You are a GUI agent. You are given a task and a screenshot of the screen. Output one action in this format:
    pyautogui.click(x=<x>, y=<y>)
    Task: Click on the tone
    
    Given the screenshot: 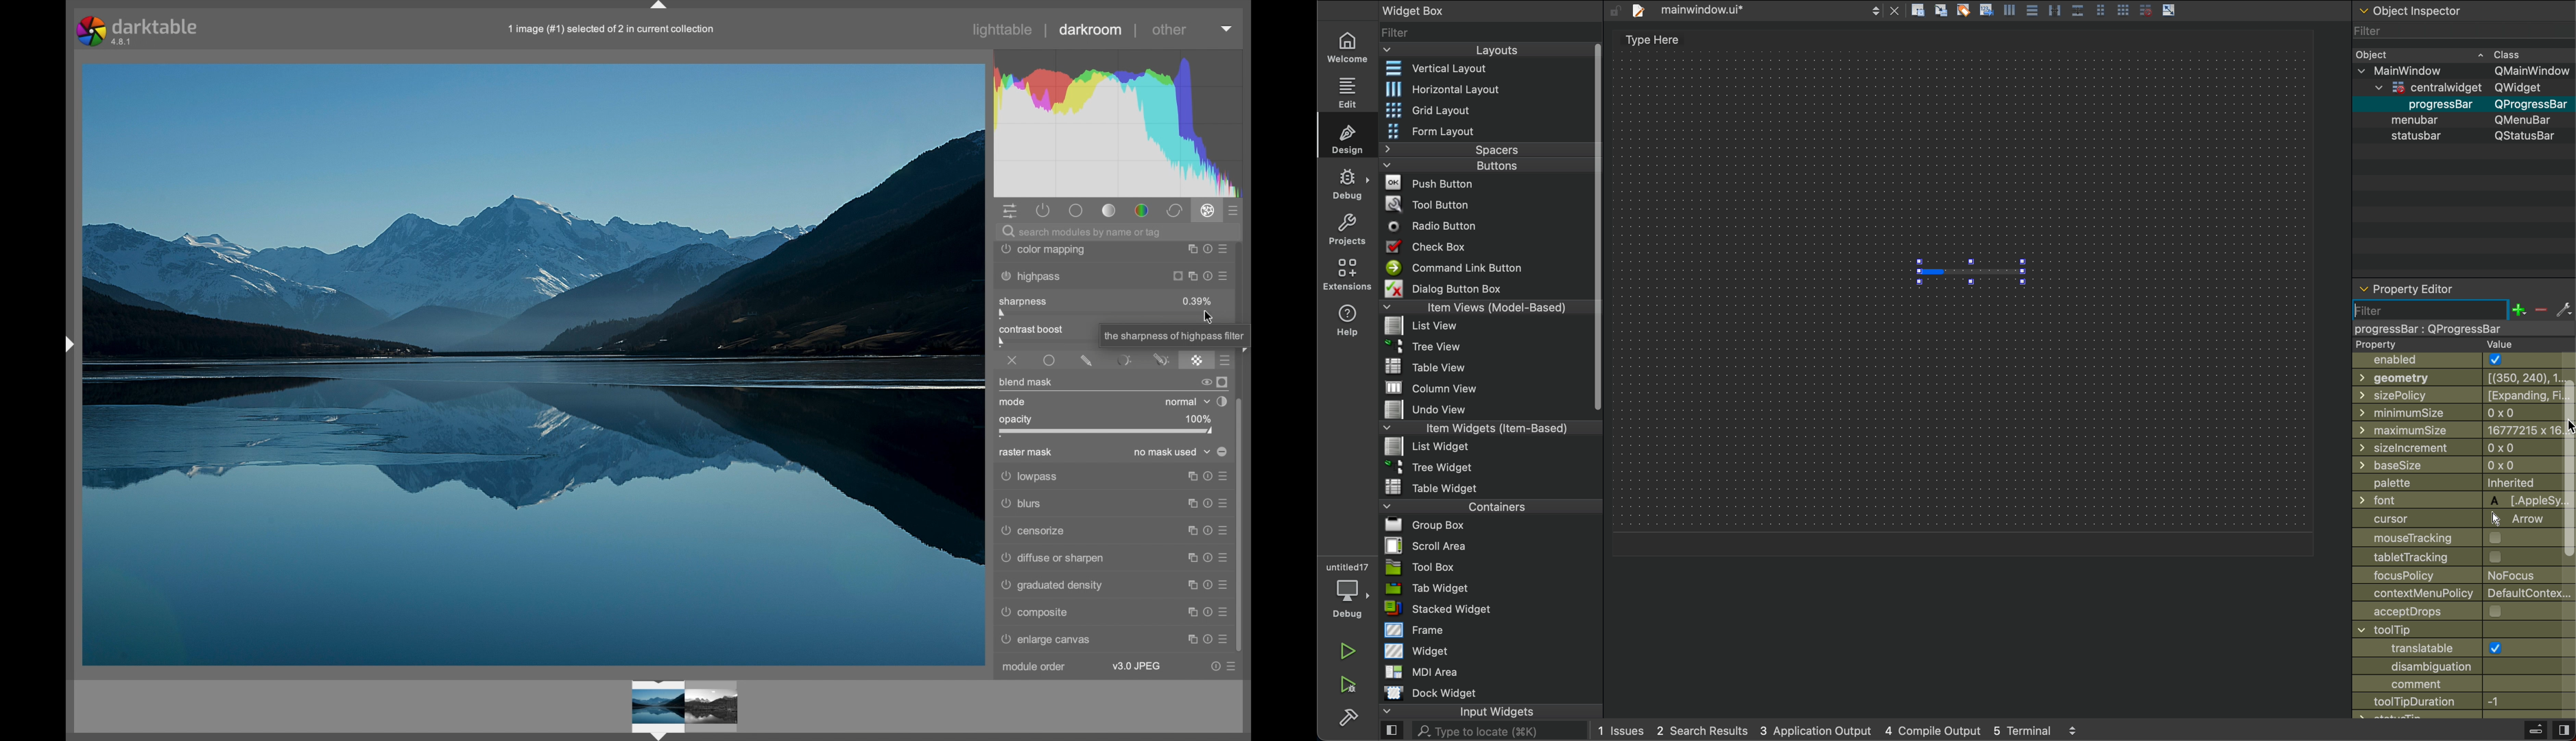 What is the action you would take?
    pyautogui.click(x=1110, y=211)
    